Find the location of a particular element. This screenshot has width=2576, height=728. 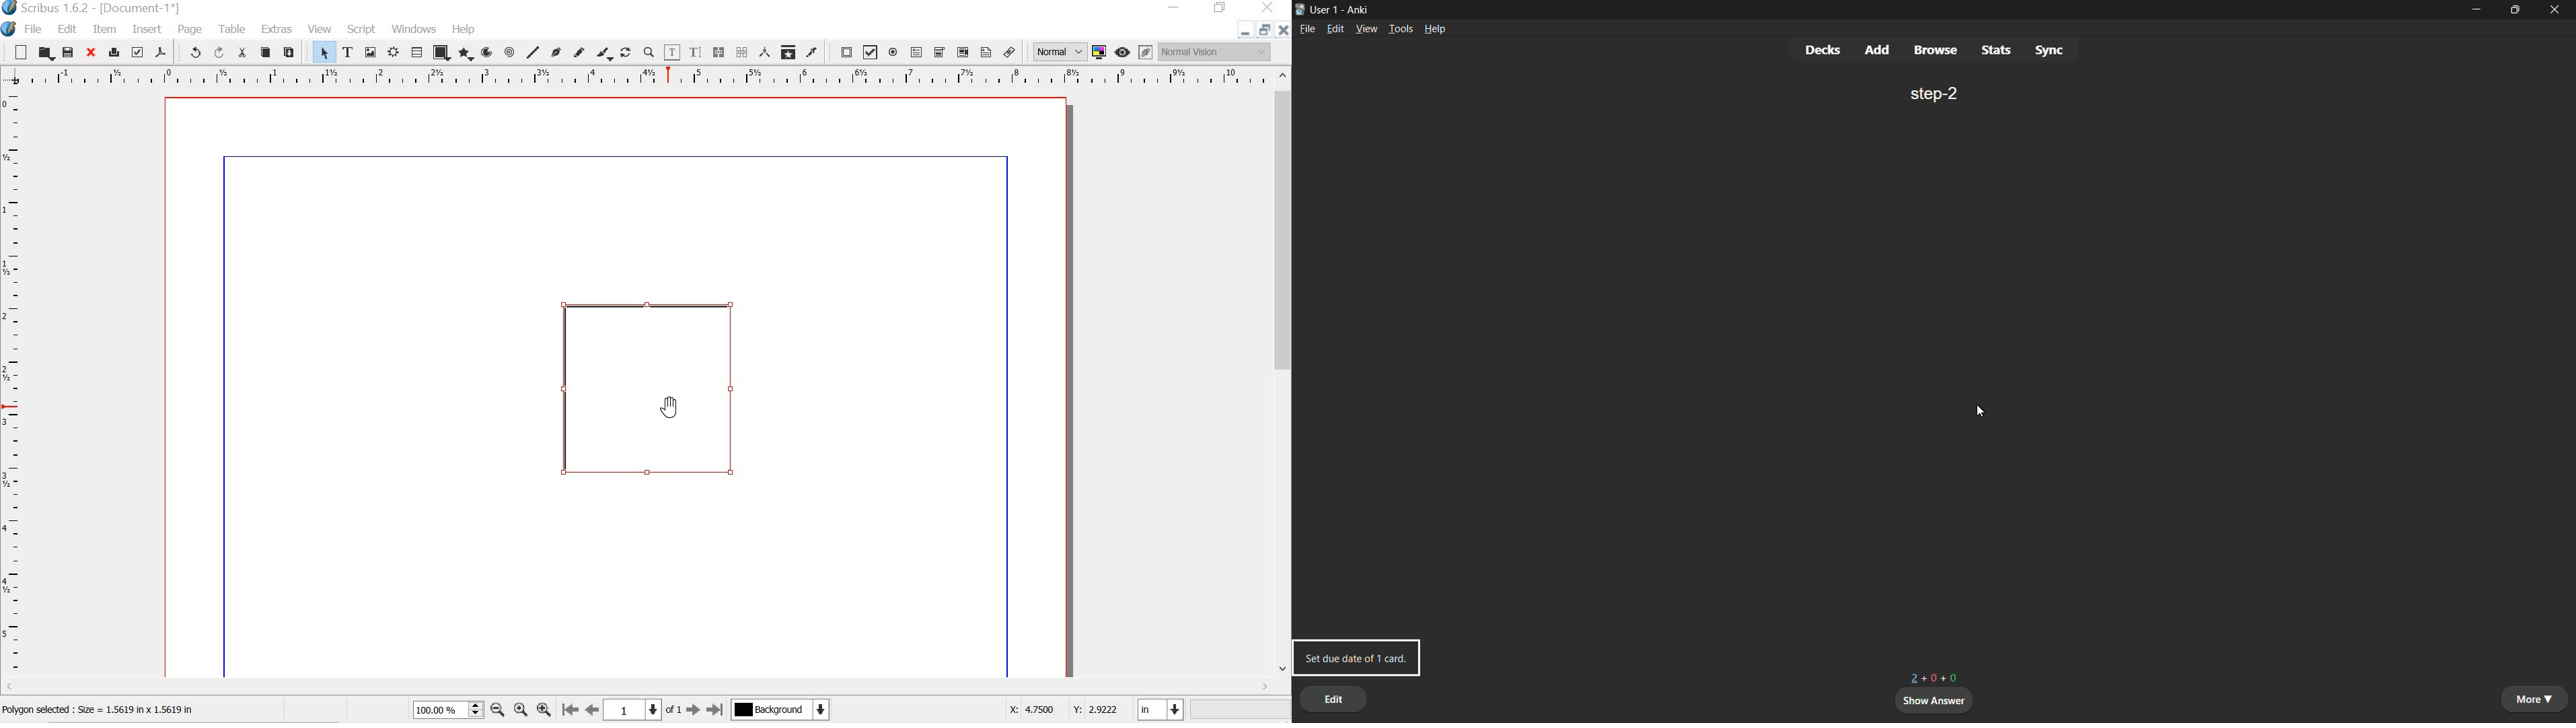

stats is located at coordinates (1996, 50).